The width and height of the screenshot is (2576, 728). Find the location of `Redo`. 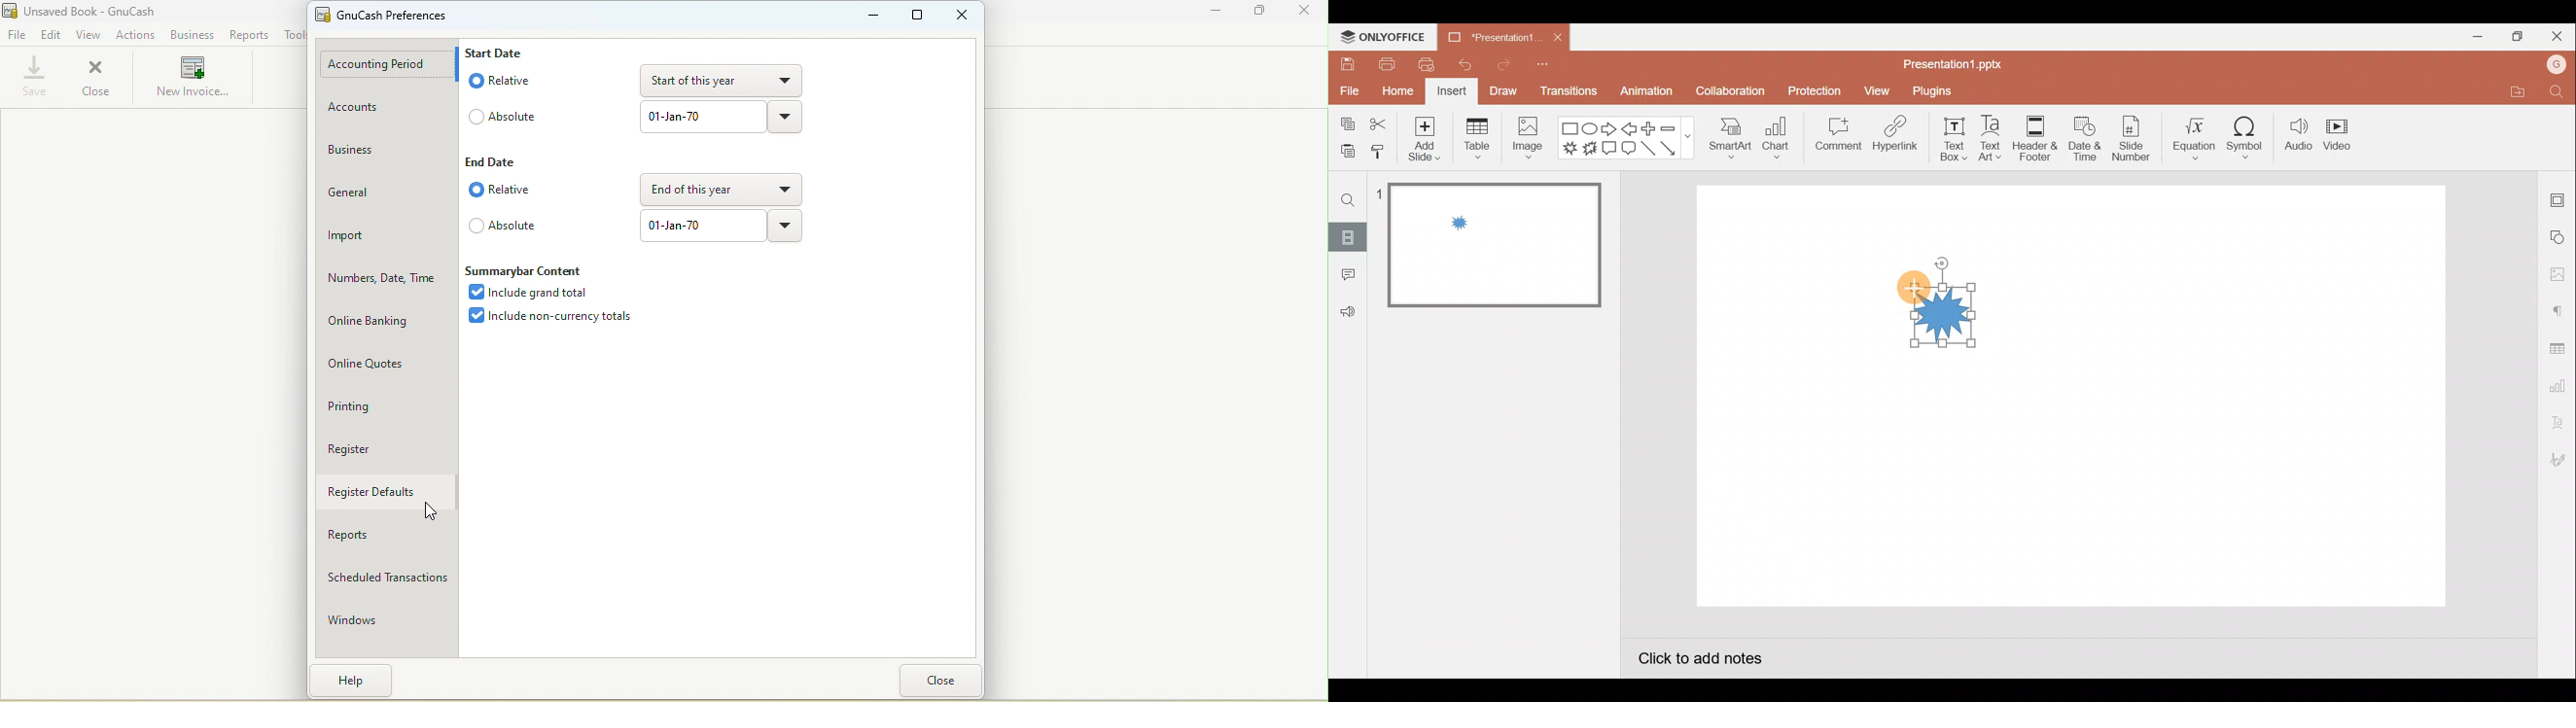

Redo is located at coordinates (1499, 65).